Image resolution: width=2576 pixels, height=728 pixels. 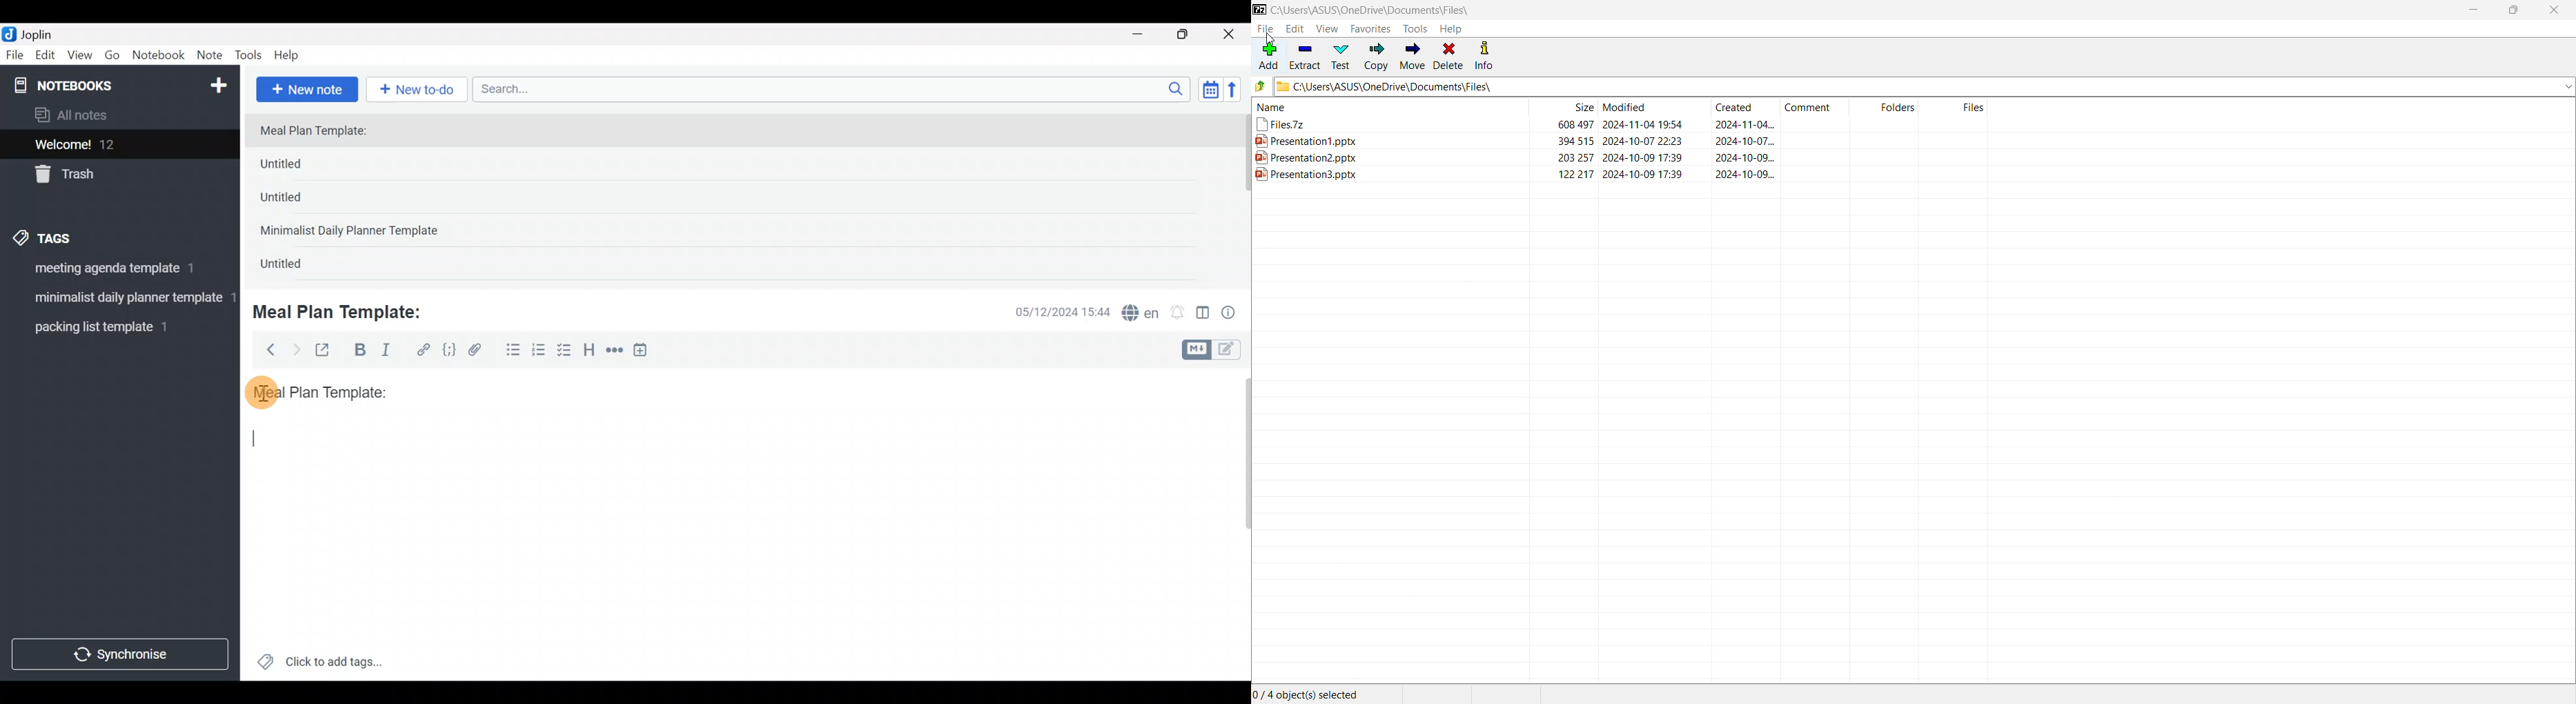 I want to click on Current Folder Path, so click(x=1897, y=85).